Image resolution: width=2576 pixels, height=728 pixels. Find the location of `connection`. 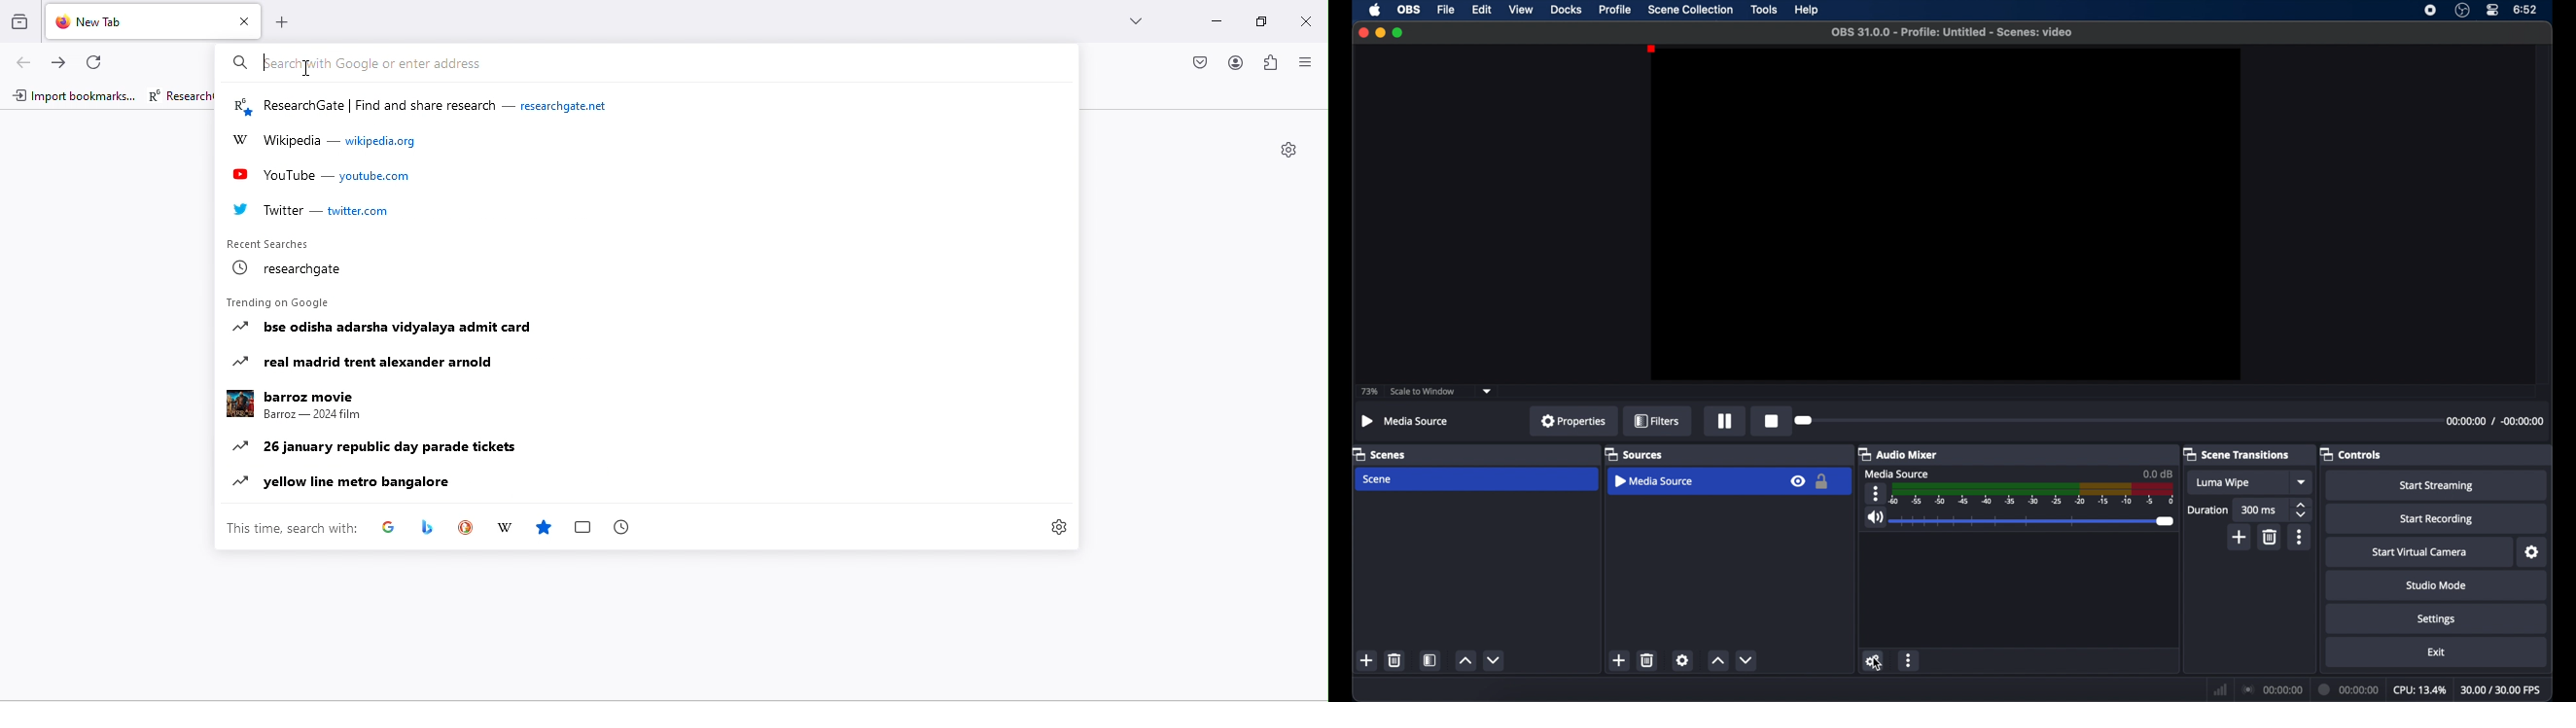

connection is located at coordinates (2273, 690).